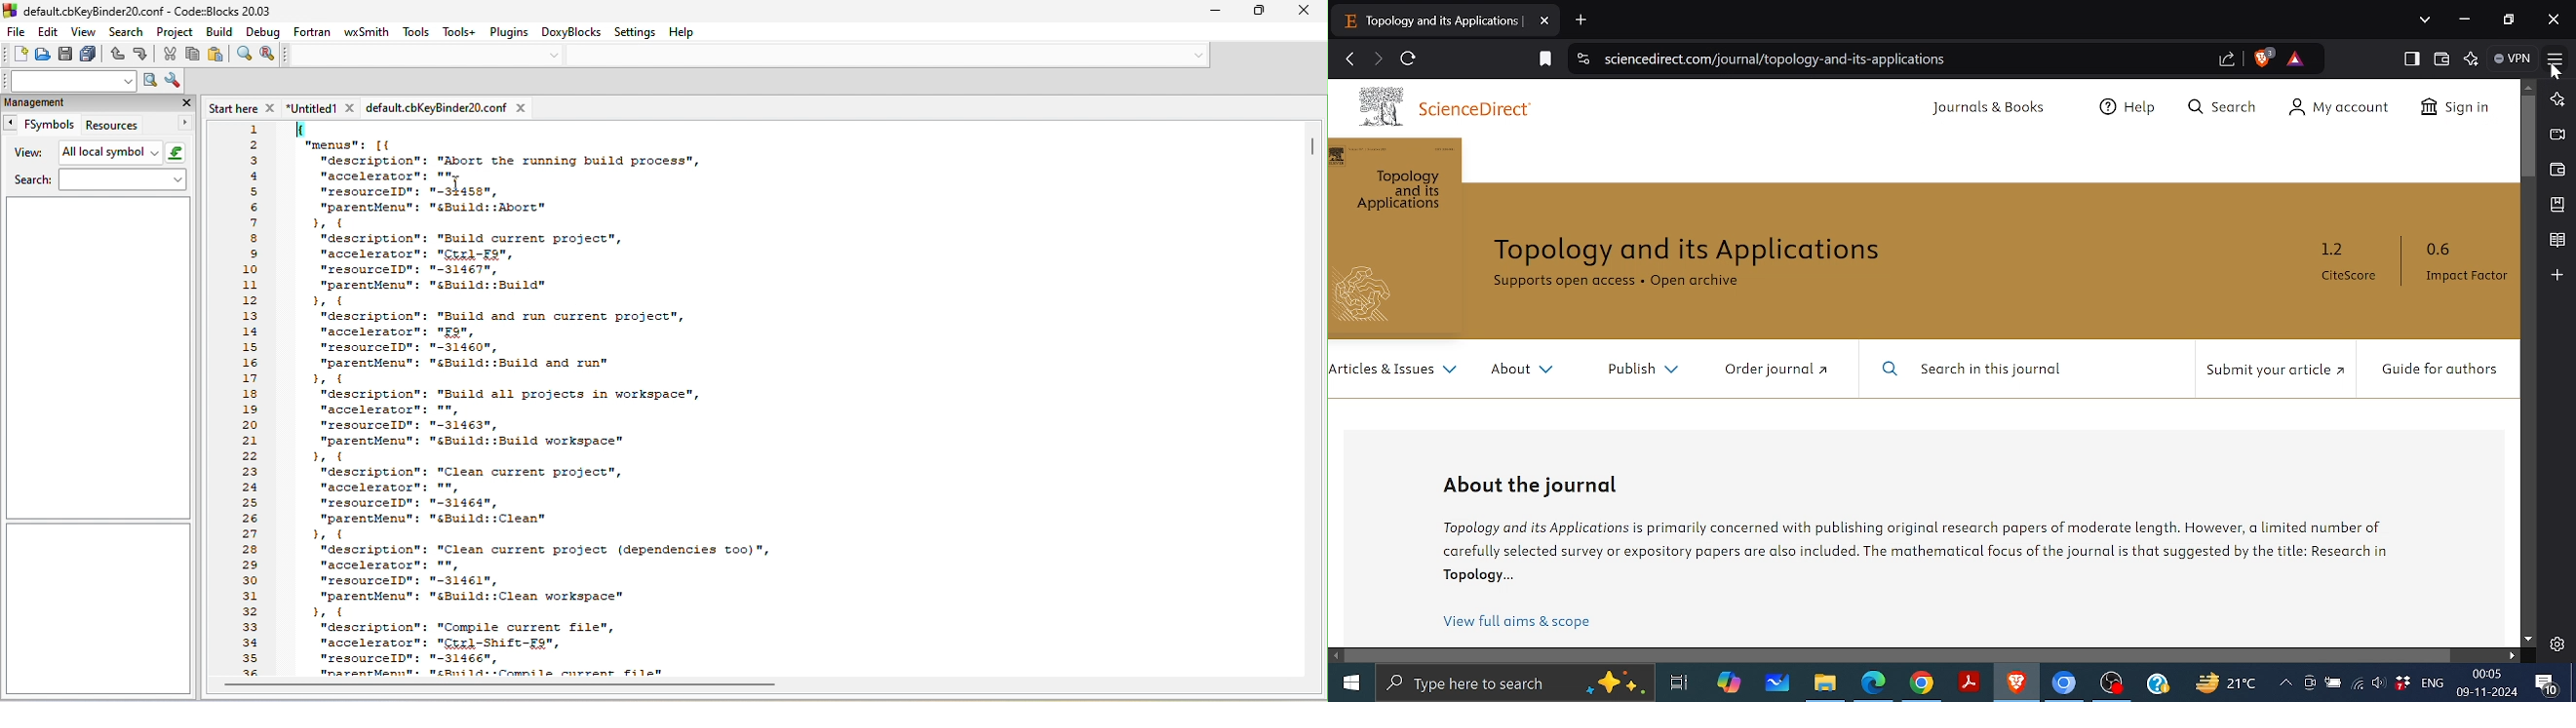 This screenshot has width=2576, height=728. Describe the element at coordinates (2219, 682) in the screenshot. I see `Weather` at that location.